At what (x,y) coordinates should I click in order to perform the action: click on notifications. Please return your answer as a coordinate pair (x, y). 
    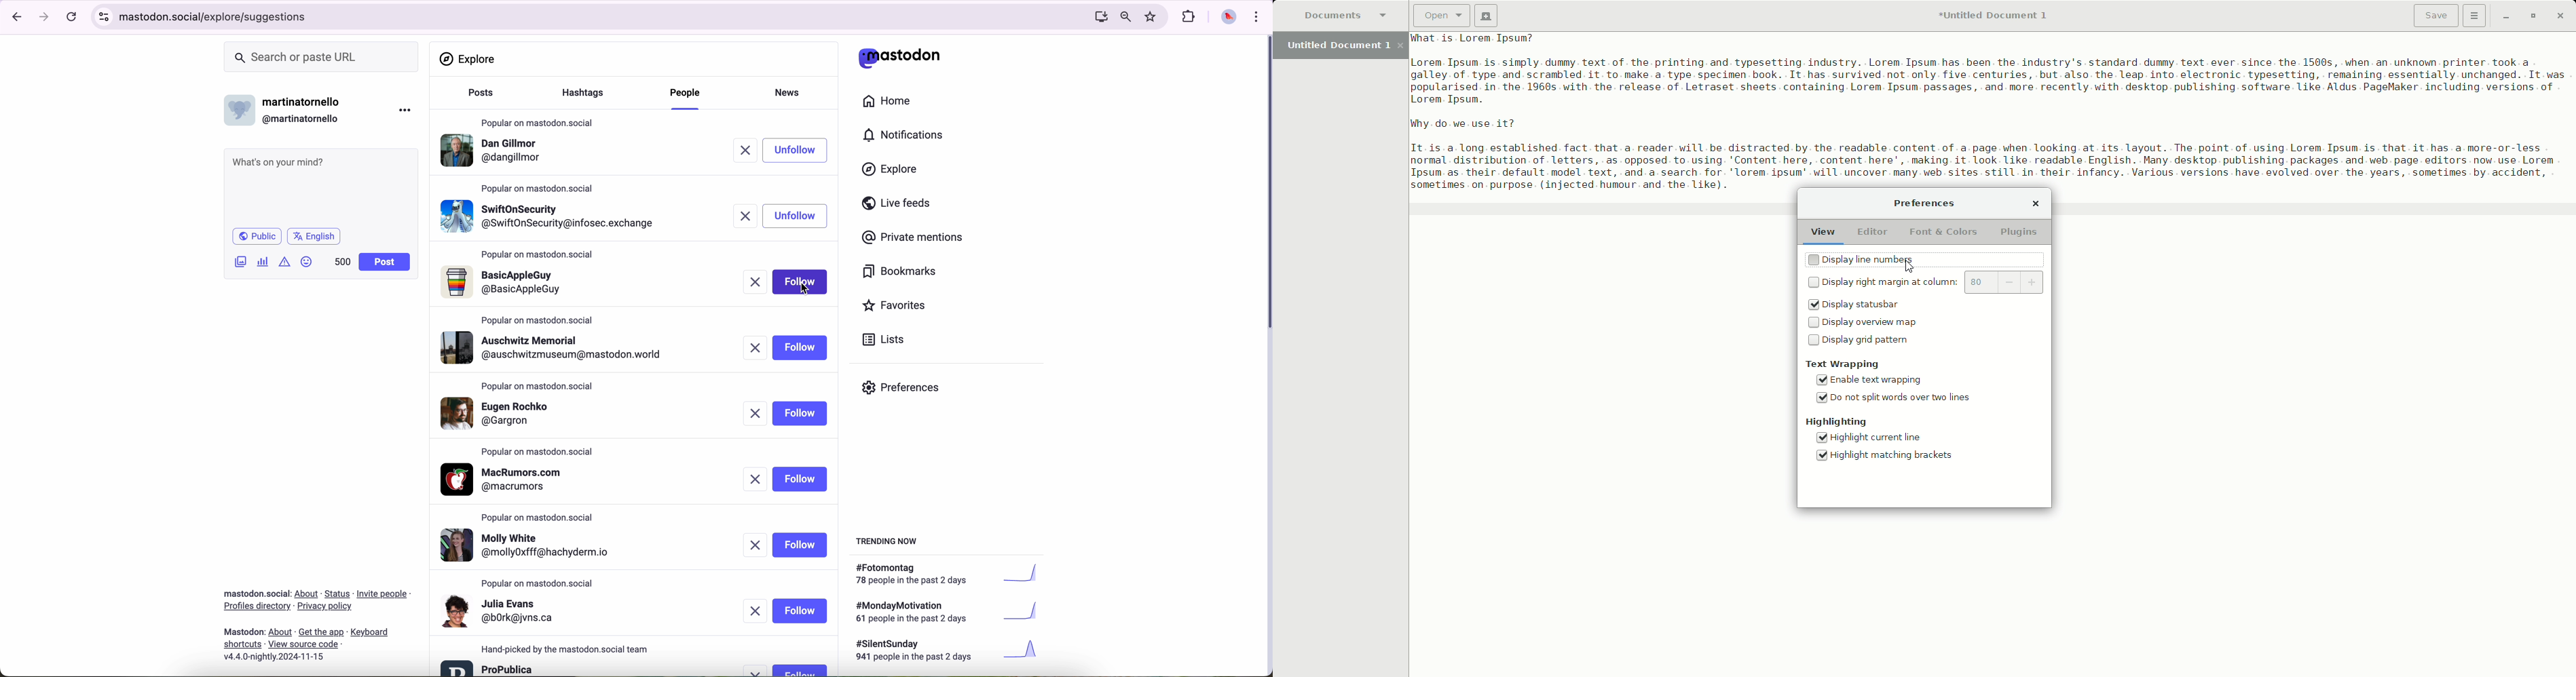
    Looking at the image, I should click on (908, 136).